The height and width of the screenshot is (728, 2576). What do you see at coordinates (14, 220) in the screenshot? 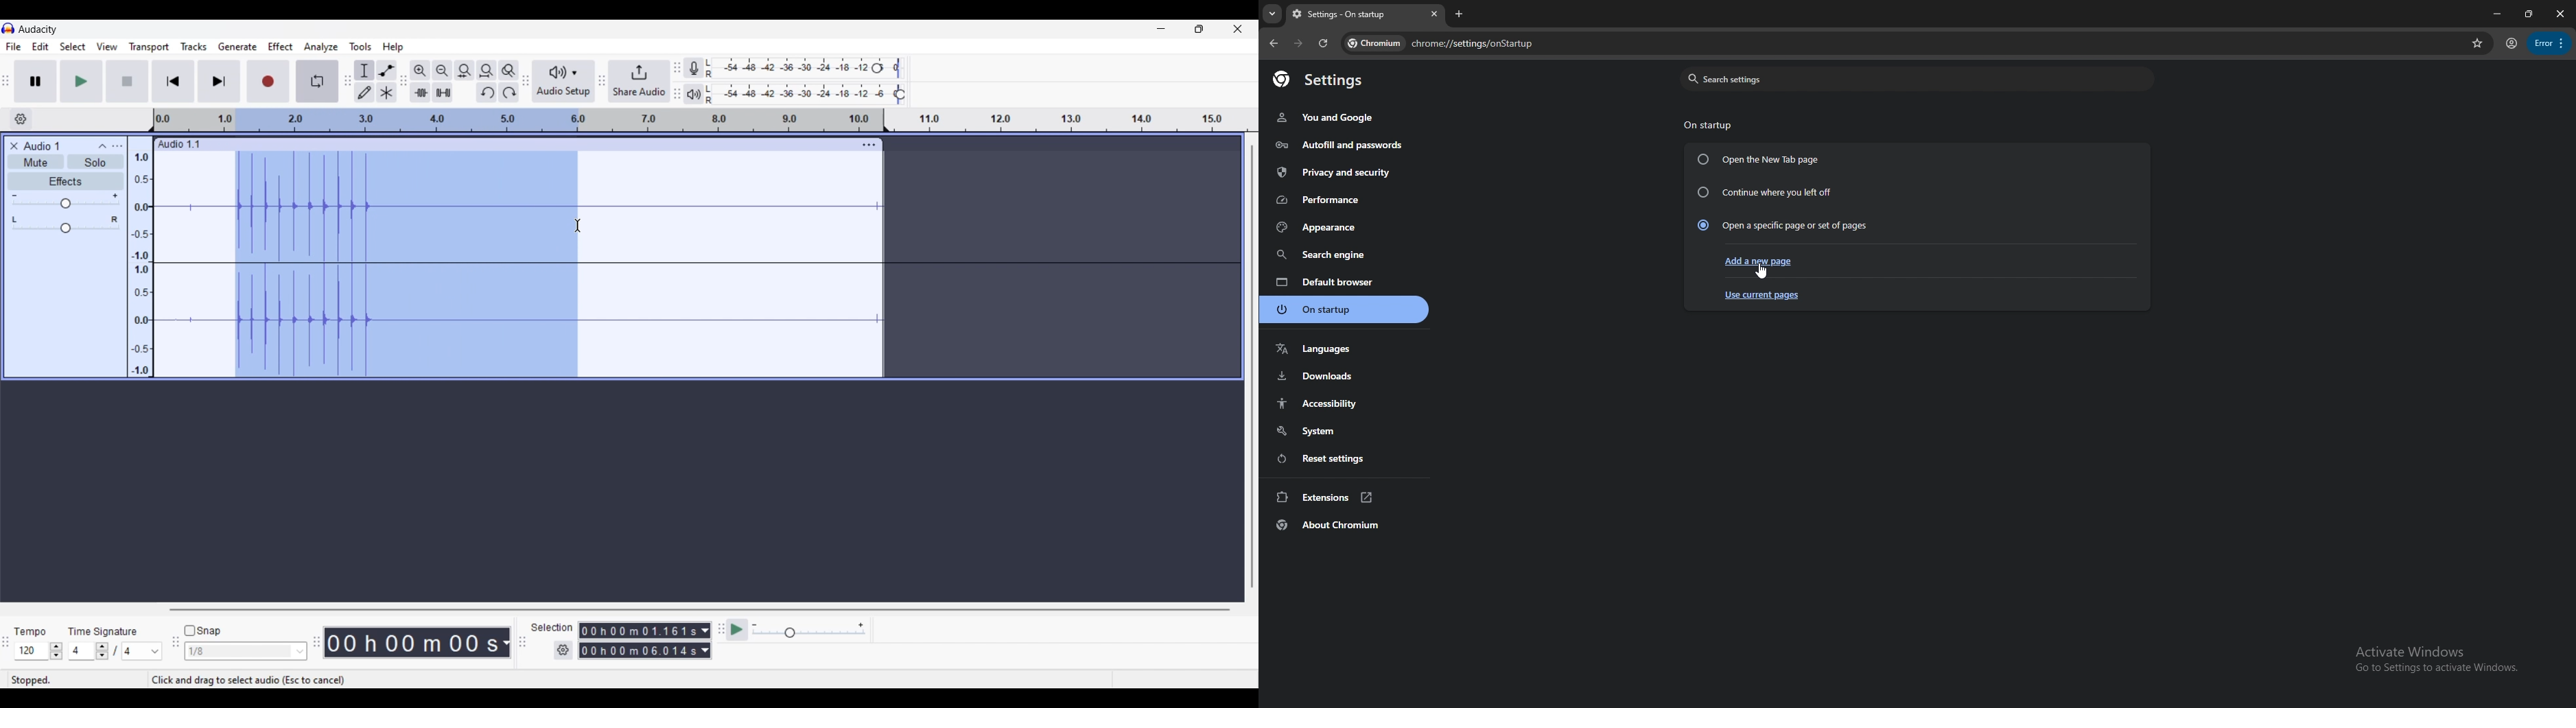
I see `Pan to left` at bounding box center [14, 220].